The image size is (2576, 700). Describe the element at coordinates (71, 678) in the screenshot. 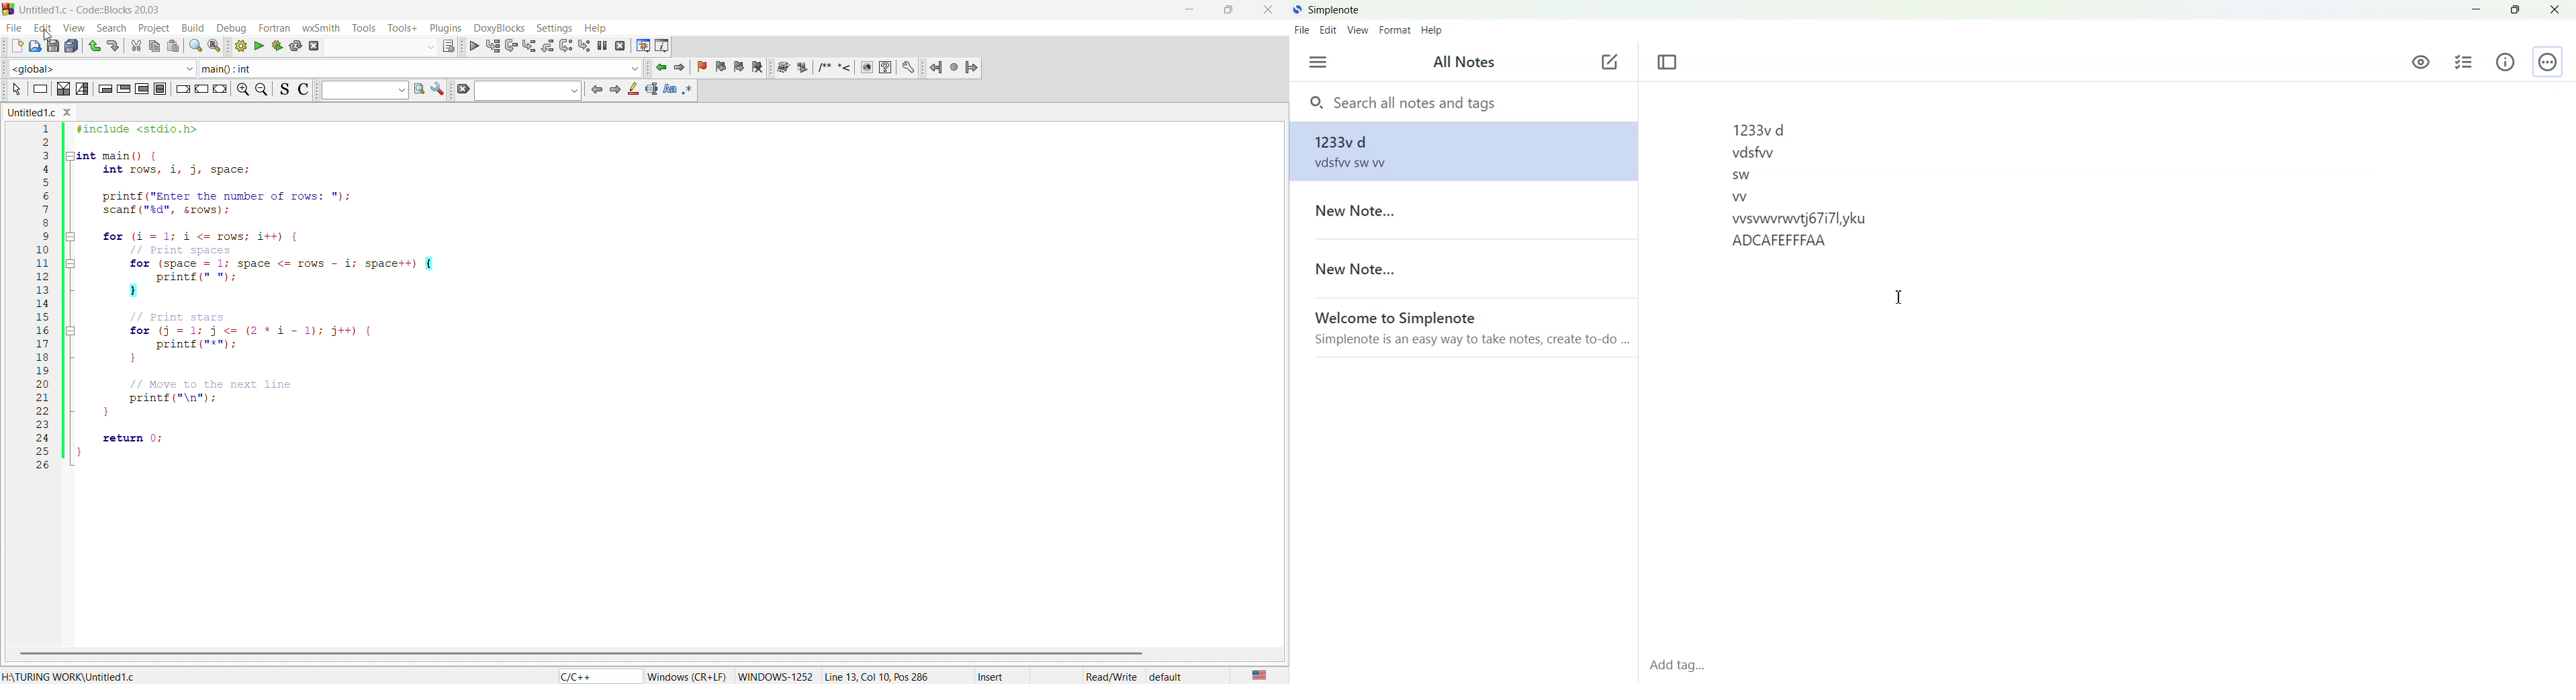

I see `file path` at that location.